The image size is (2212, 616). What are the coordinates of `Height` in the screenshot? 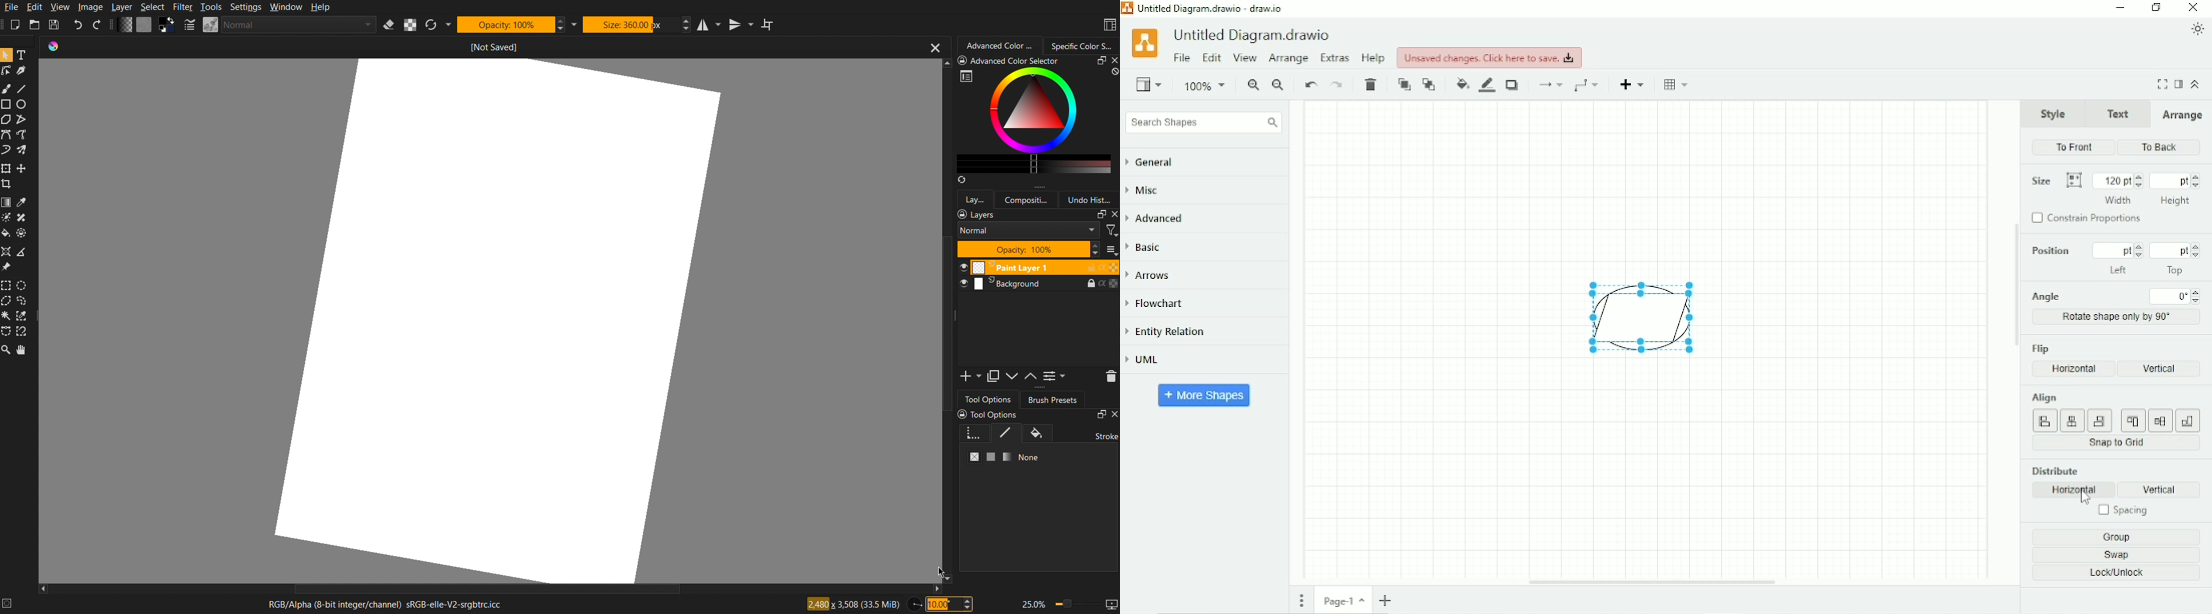 It's located at (2176, 188).